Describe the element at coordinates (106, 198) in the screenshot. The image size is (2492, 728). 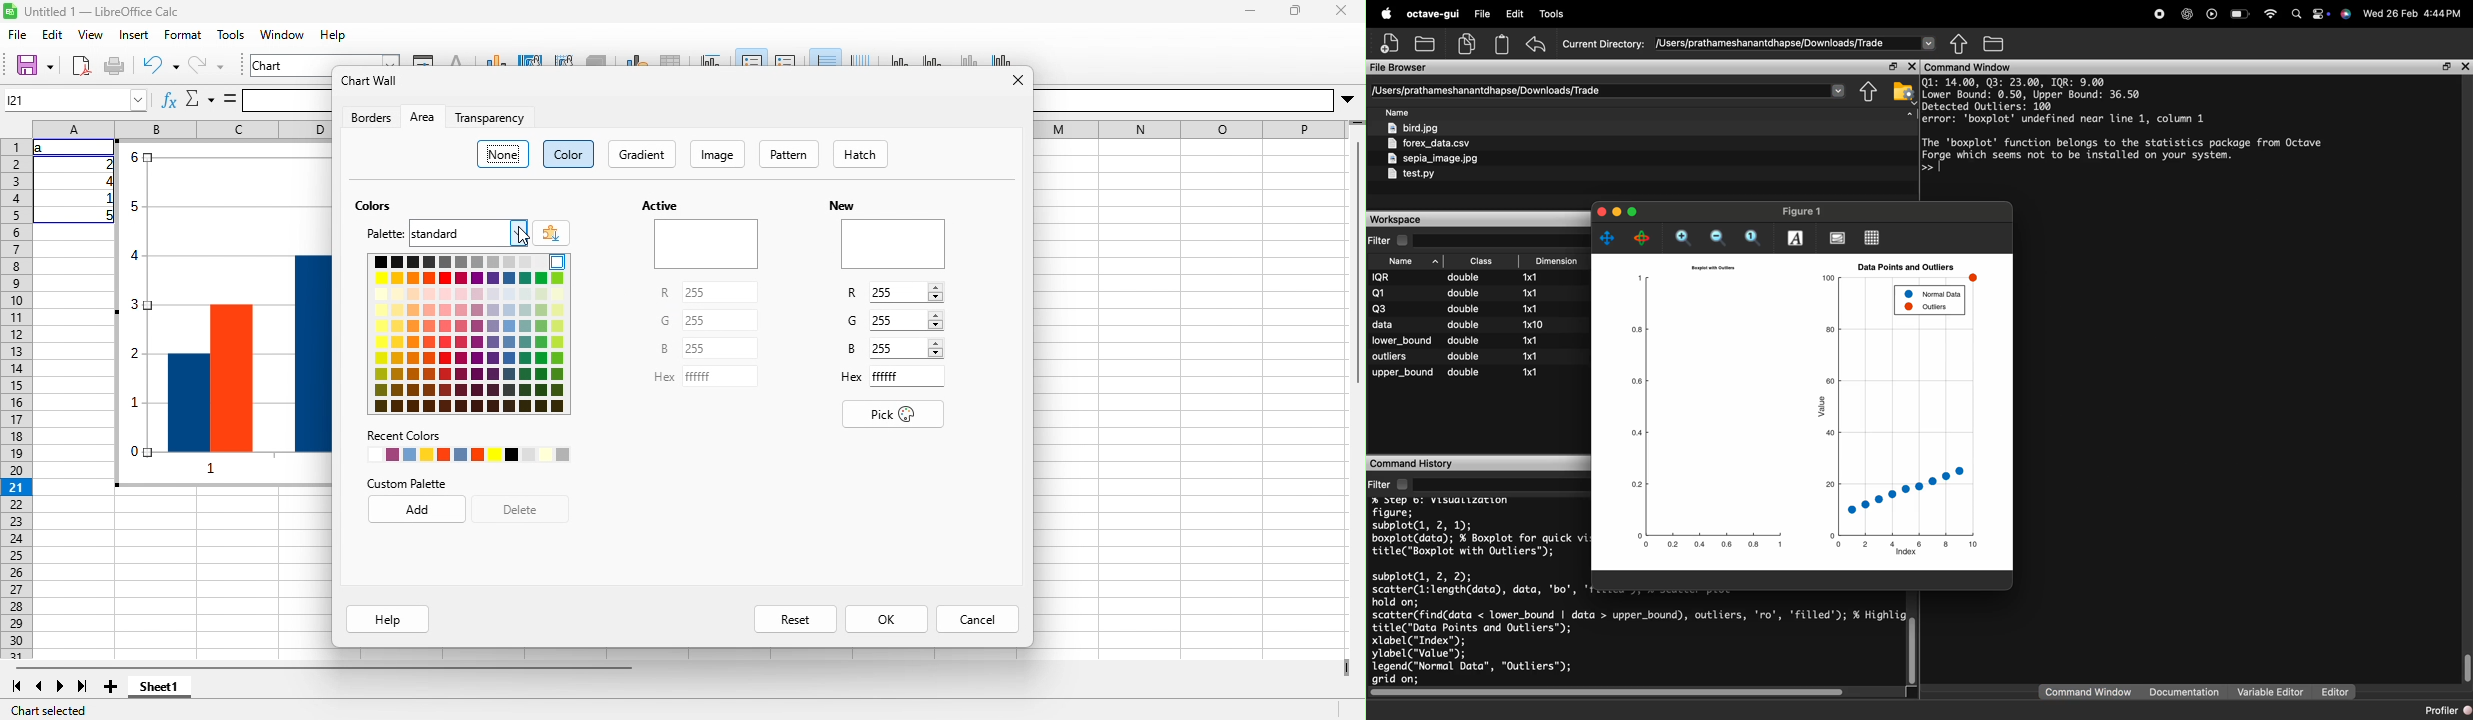
I see `1` at that location.